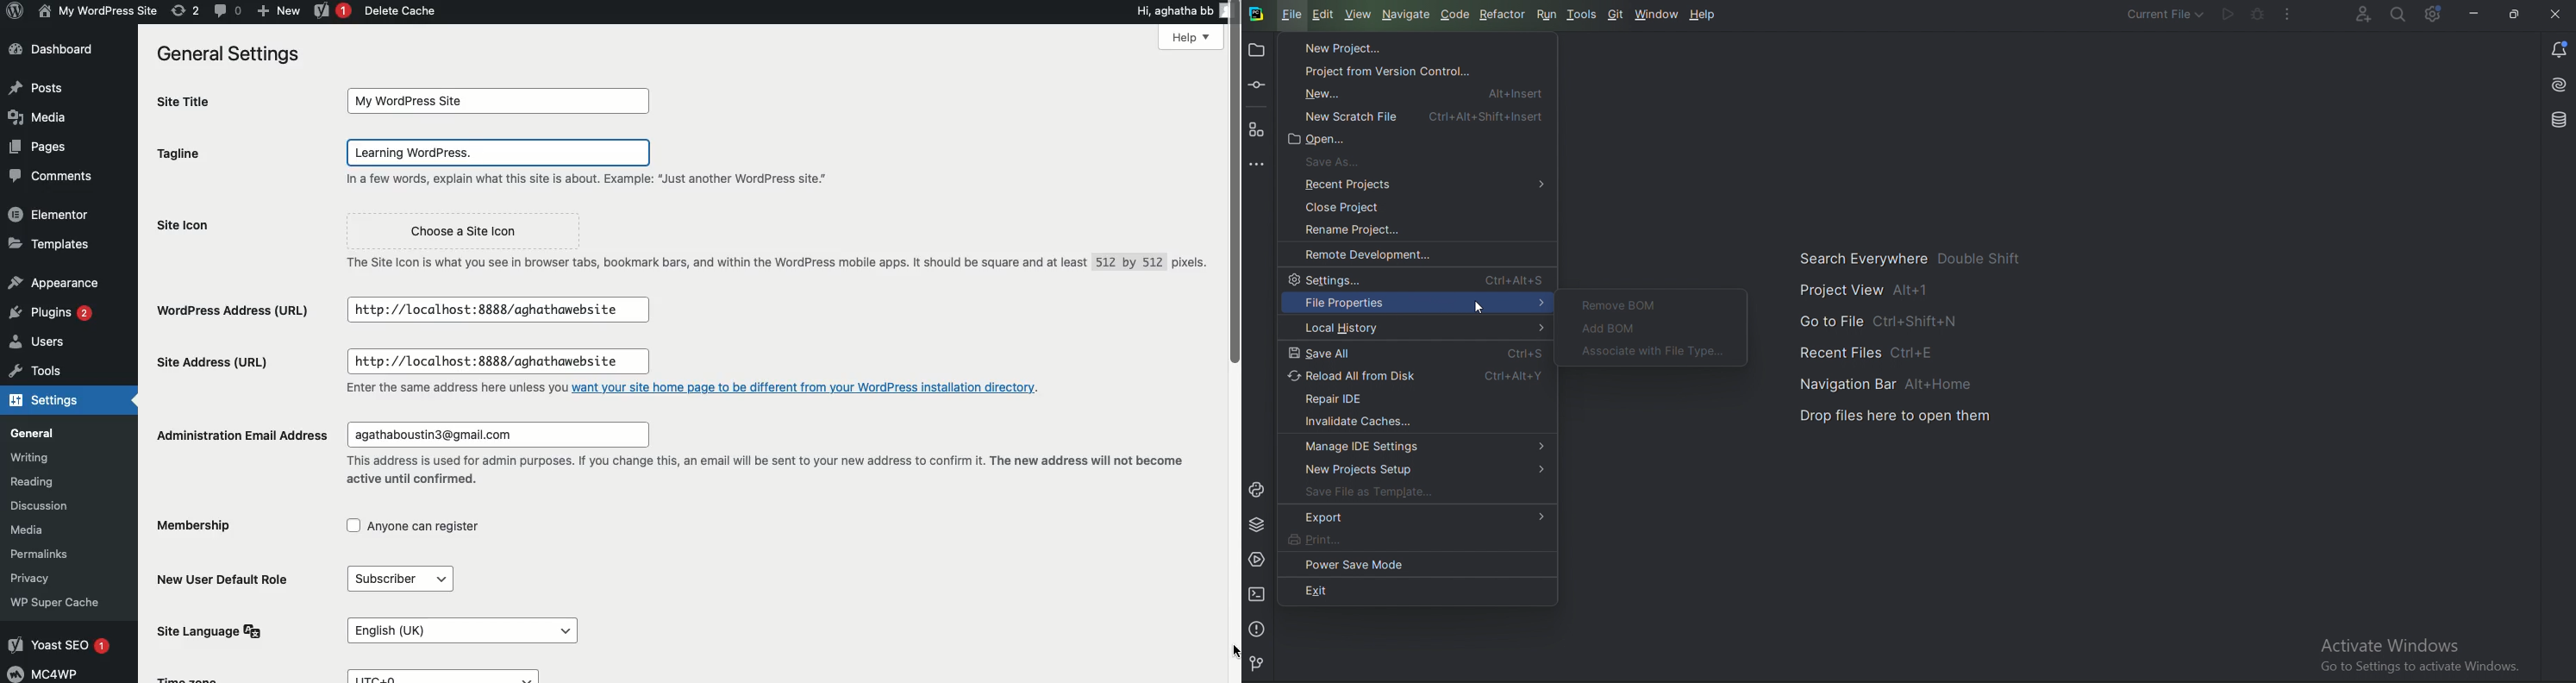 The height and width of the screenshot is (700, 2576). Describe the element at coordinates (231, 363) in the screenshot. I see `Site address (URL)` at that location.